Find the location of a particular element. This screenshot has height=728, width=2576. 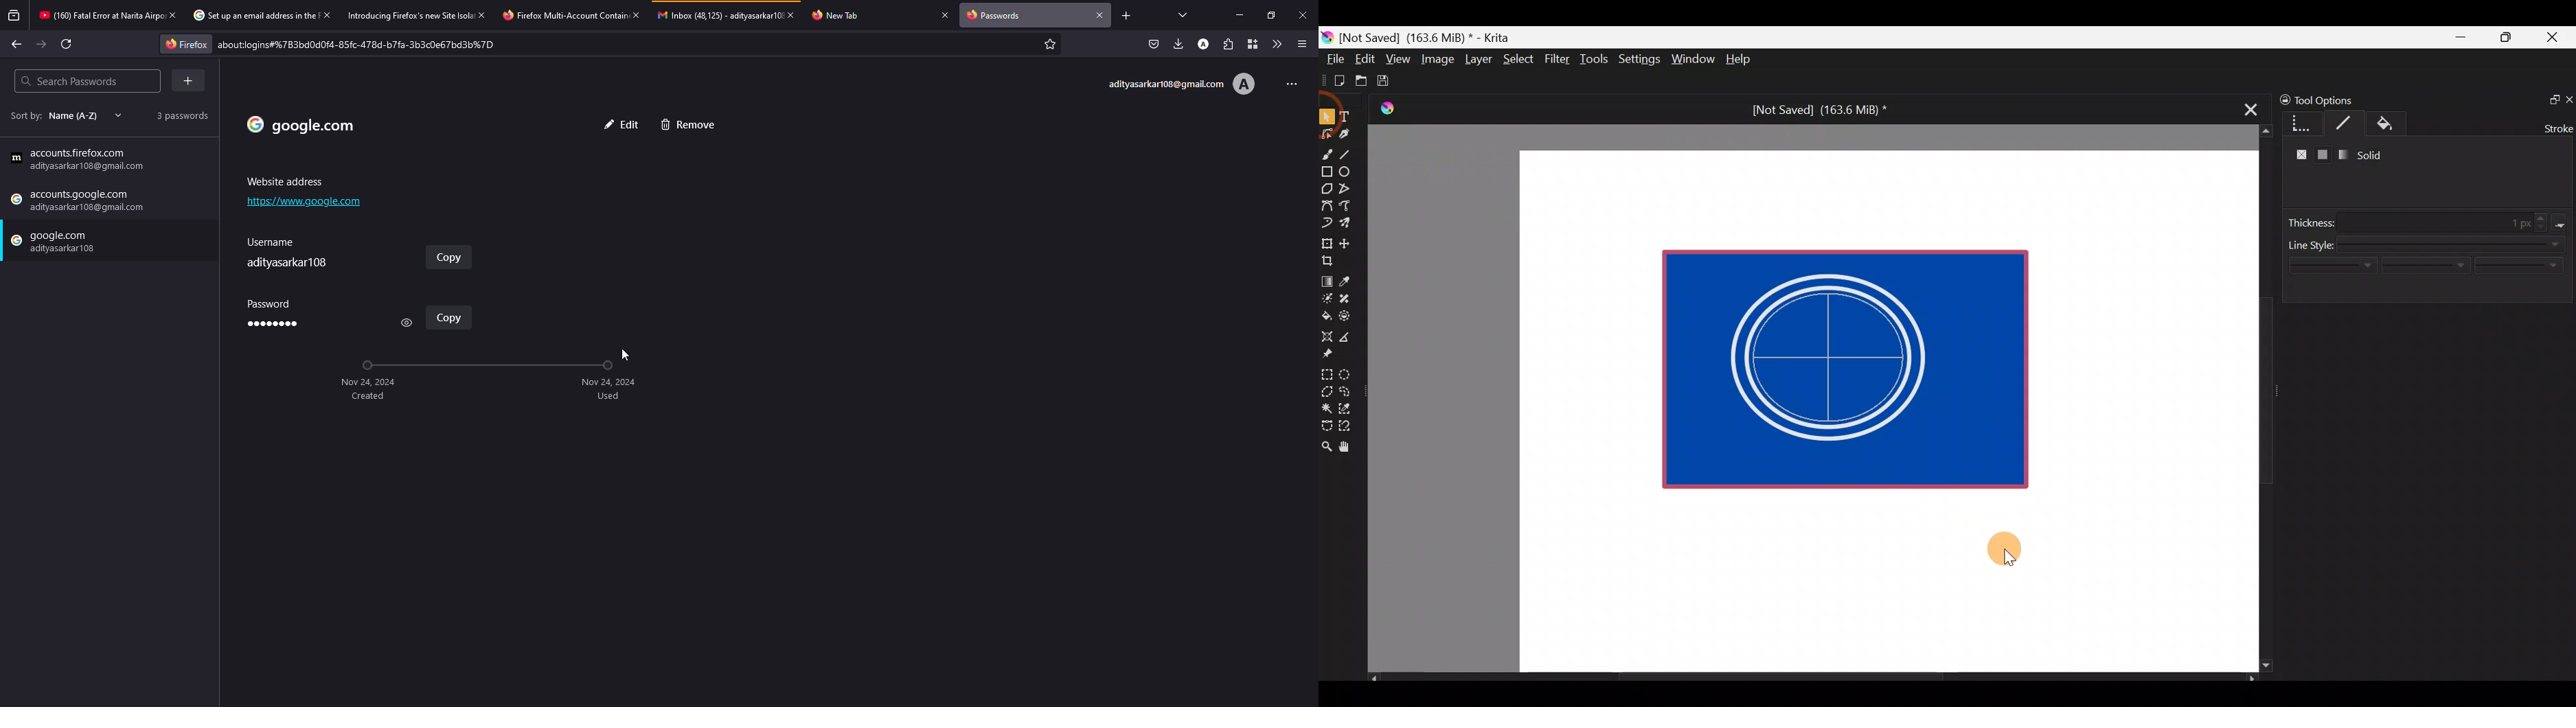

search is located at coordinates (69, 81).